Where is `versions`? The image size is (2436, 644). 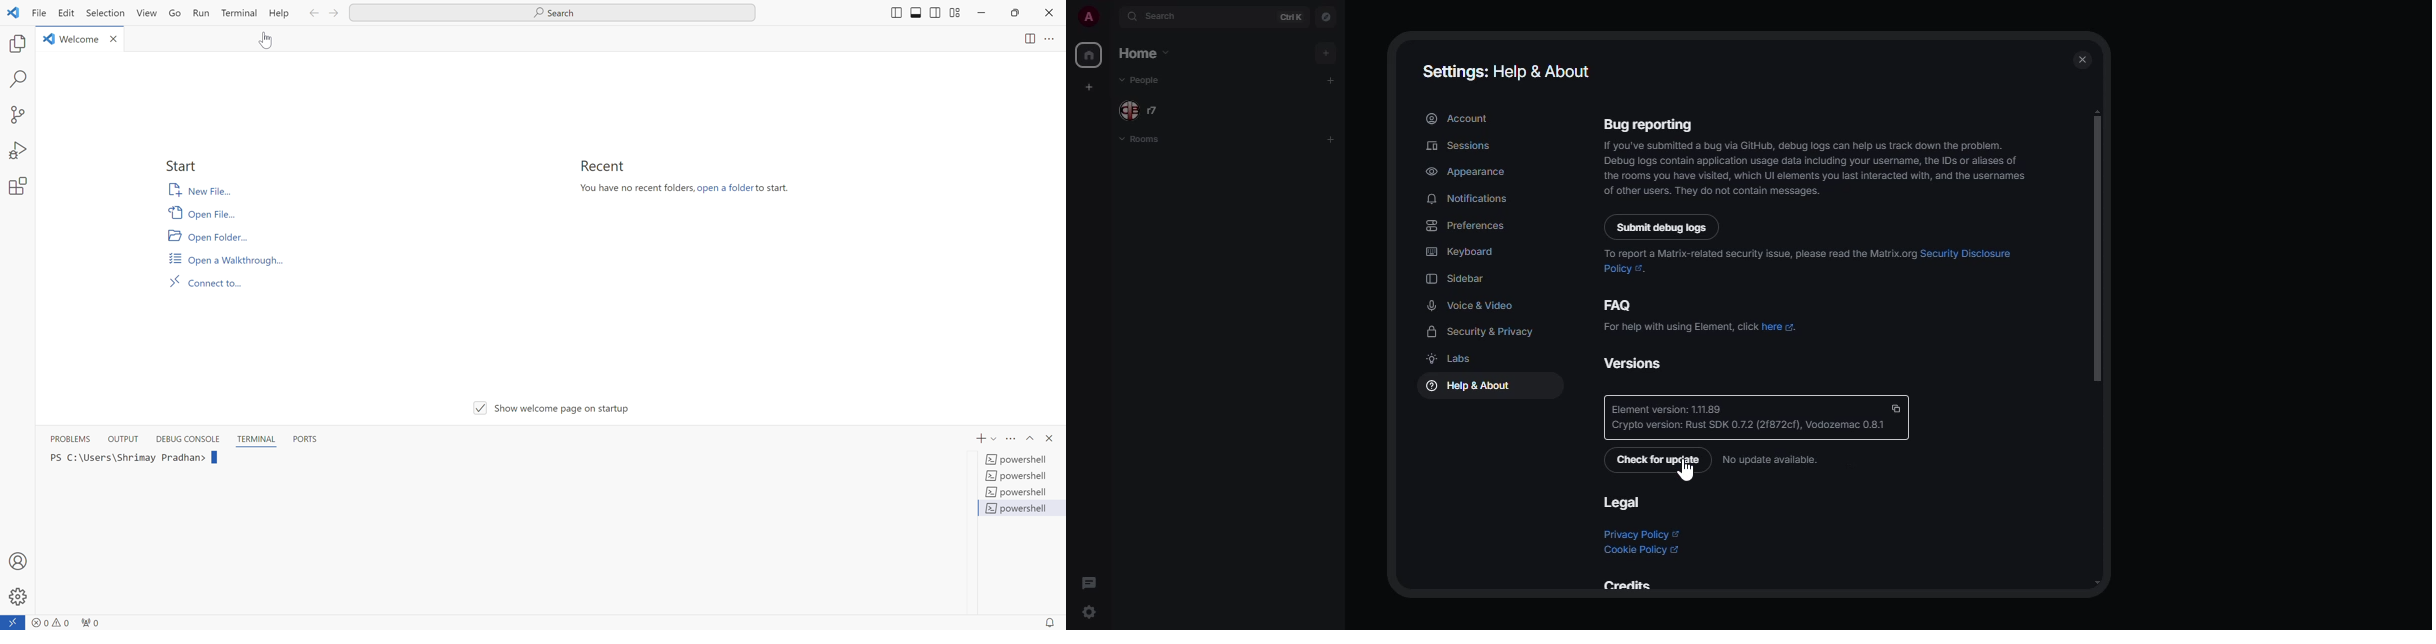 versions is located at coordinates (1645, 362).